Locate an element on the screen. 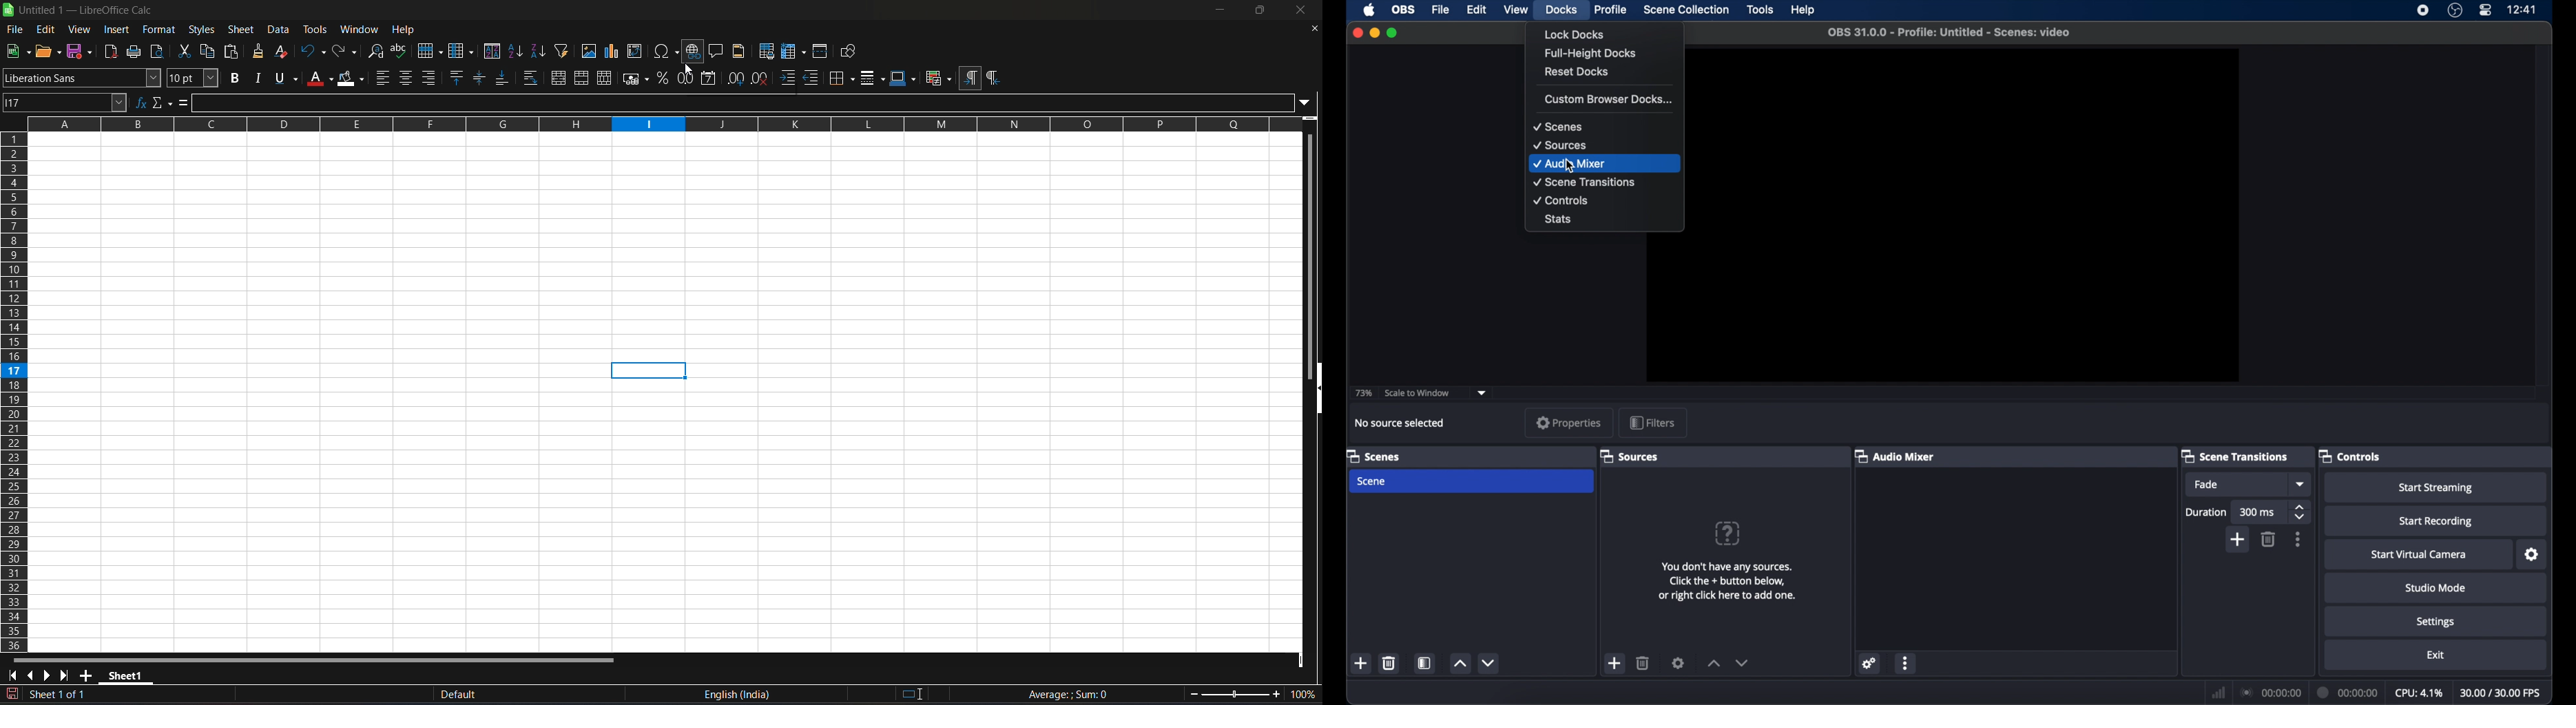 This screenshot has height=728, width=2576. dropdown is located at coordinates (2301, 484).